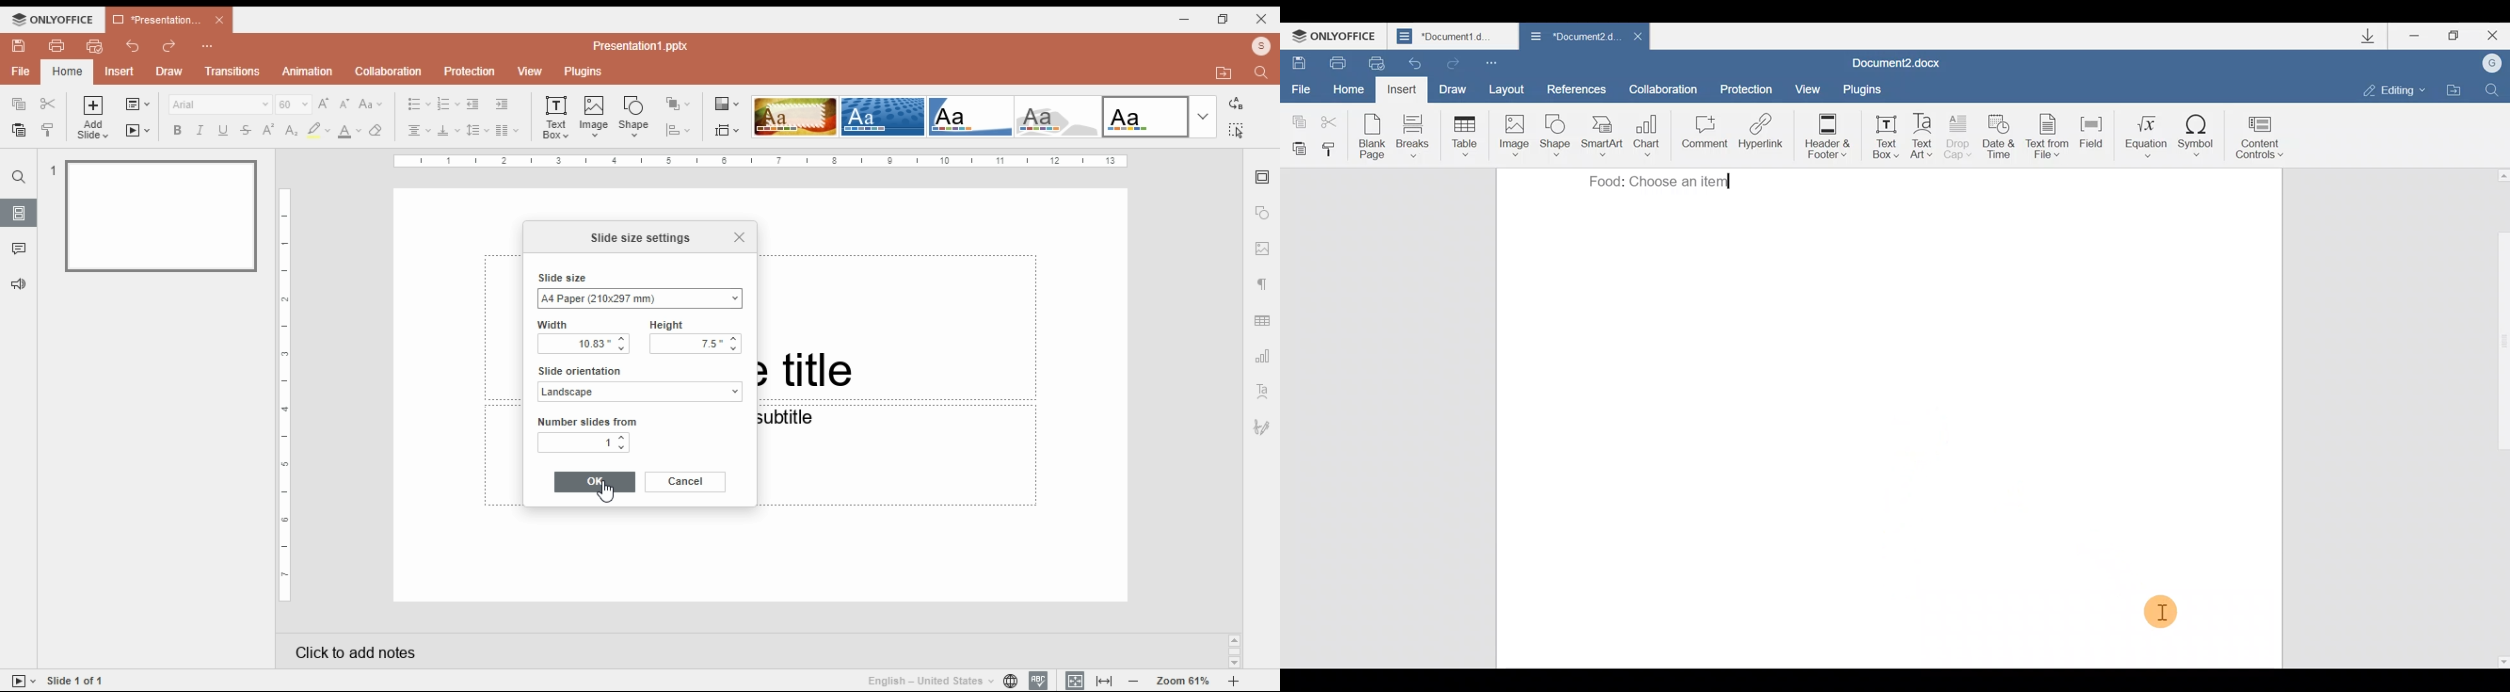 This screenshot has width=2520, height=700. Describe the element at coordinates (138, 131) in the screenshot. I see `start slideshow` at that location.